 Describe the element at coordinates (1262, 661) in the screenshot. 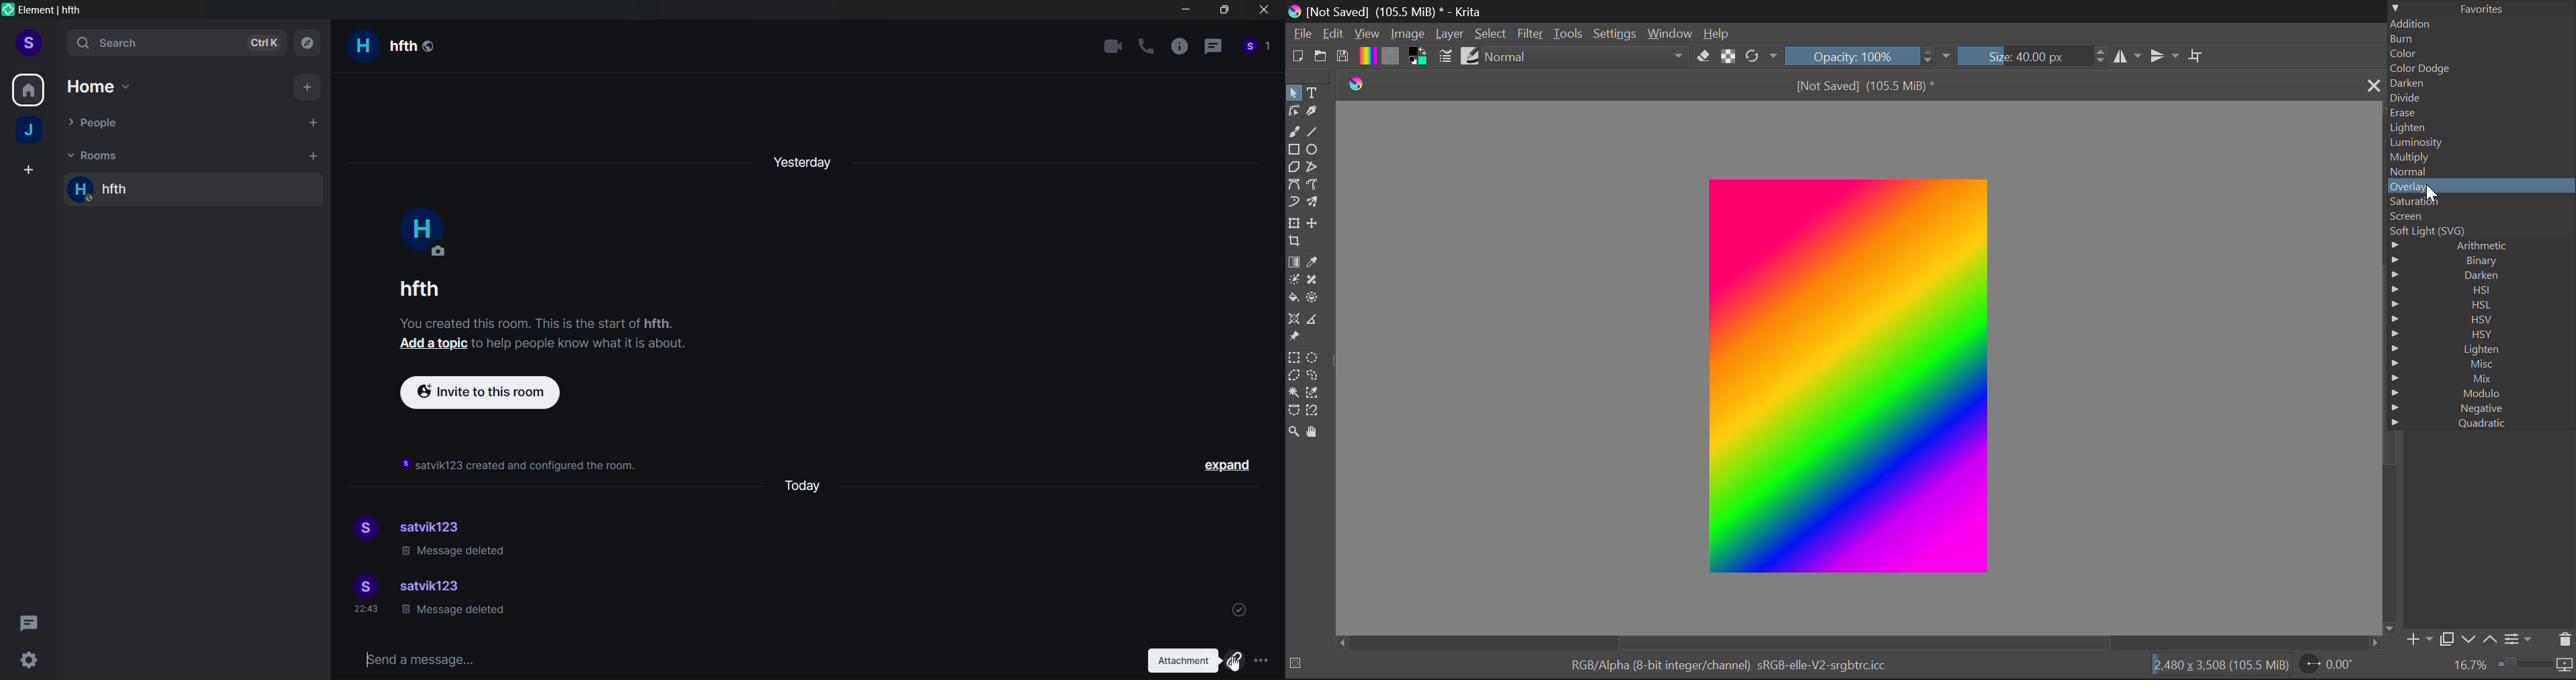

I see `more` at that location.